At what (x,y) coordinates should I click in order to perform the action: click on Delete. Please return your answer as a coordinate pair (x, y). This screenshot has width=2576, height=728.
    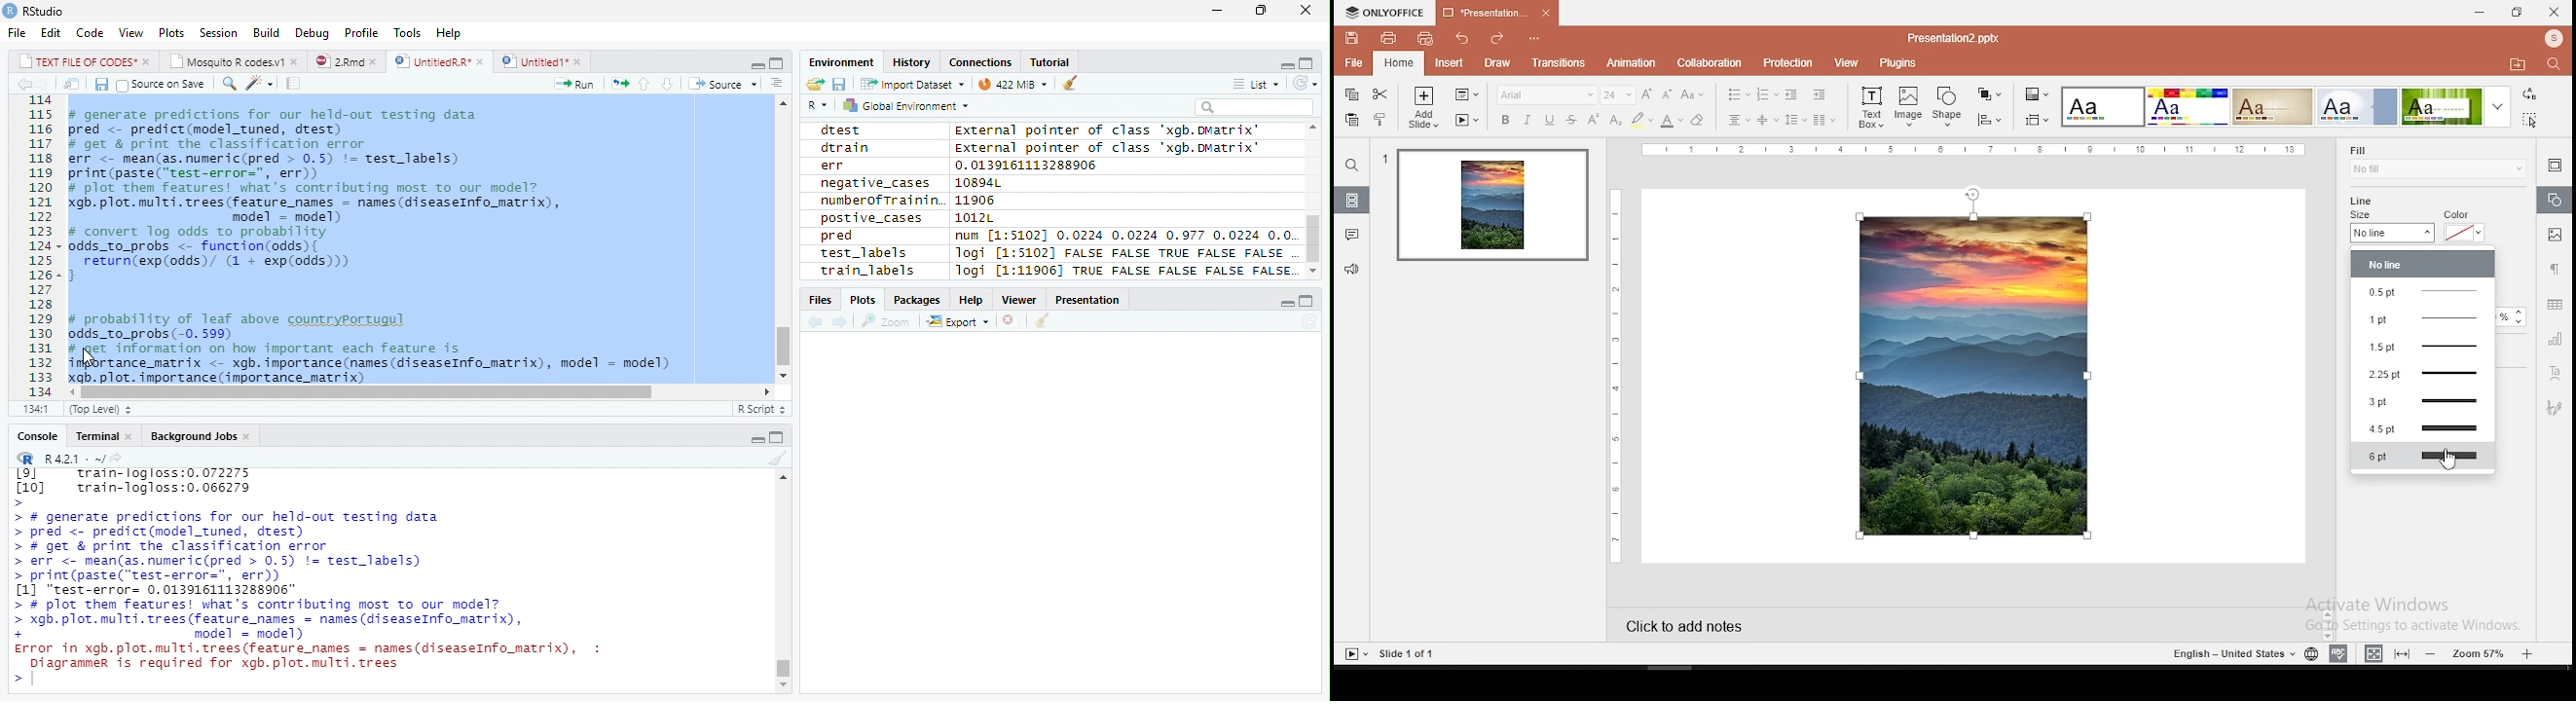
    Looking at the image, I should click on (1010, 320).